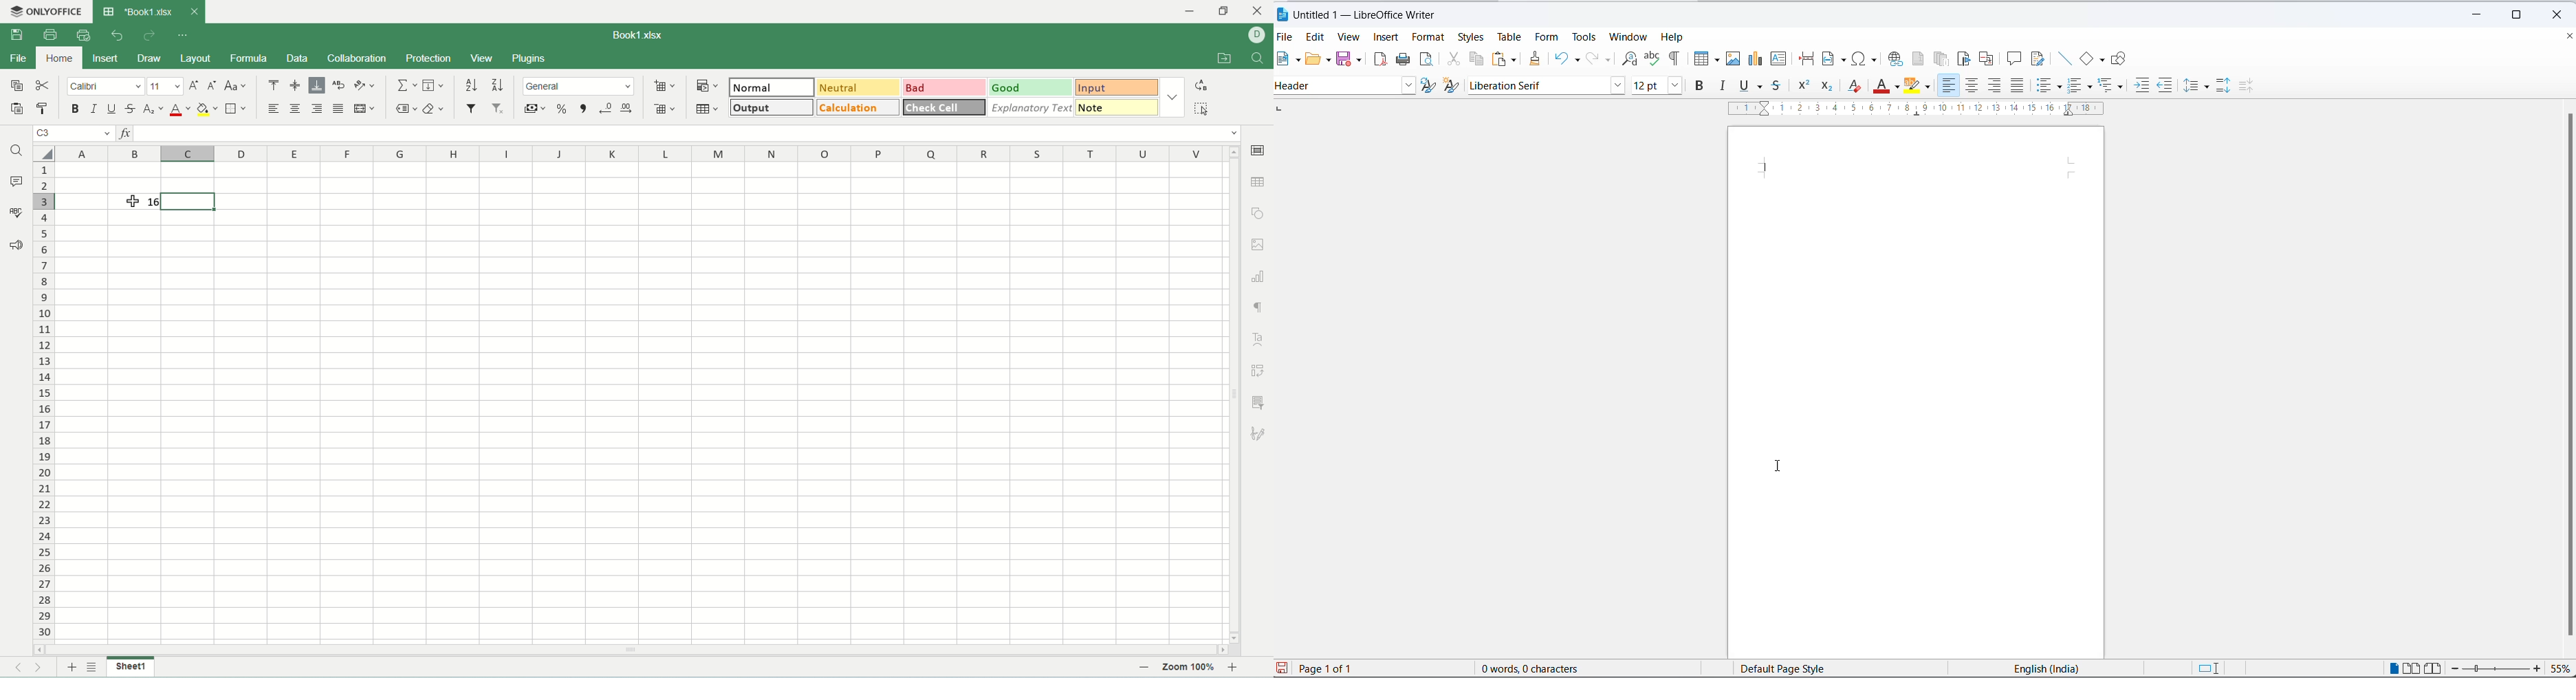 This screenshot has height=700, width=2576. What do you see at coordinates (2564, 375) in the screenshot?
I see `scroll bar` at bounding box center [2564, 375].